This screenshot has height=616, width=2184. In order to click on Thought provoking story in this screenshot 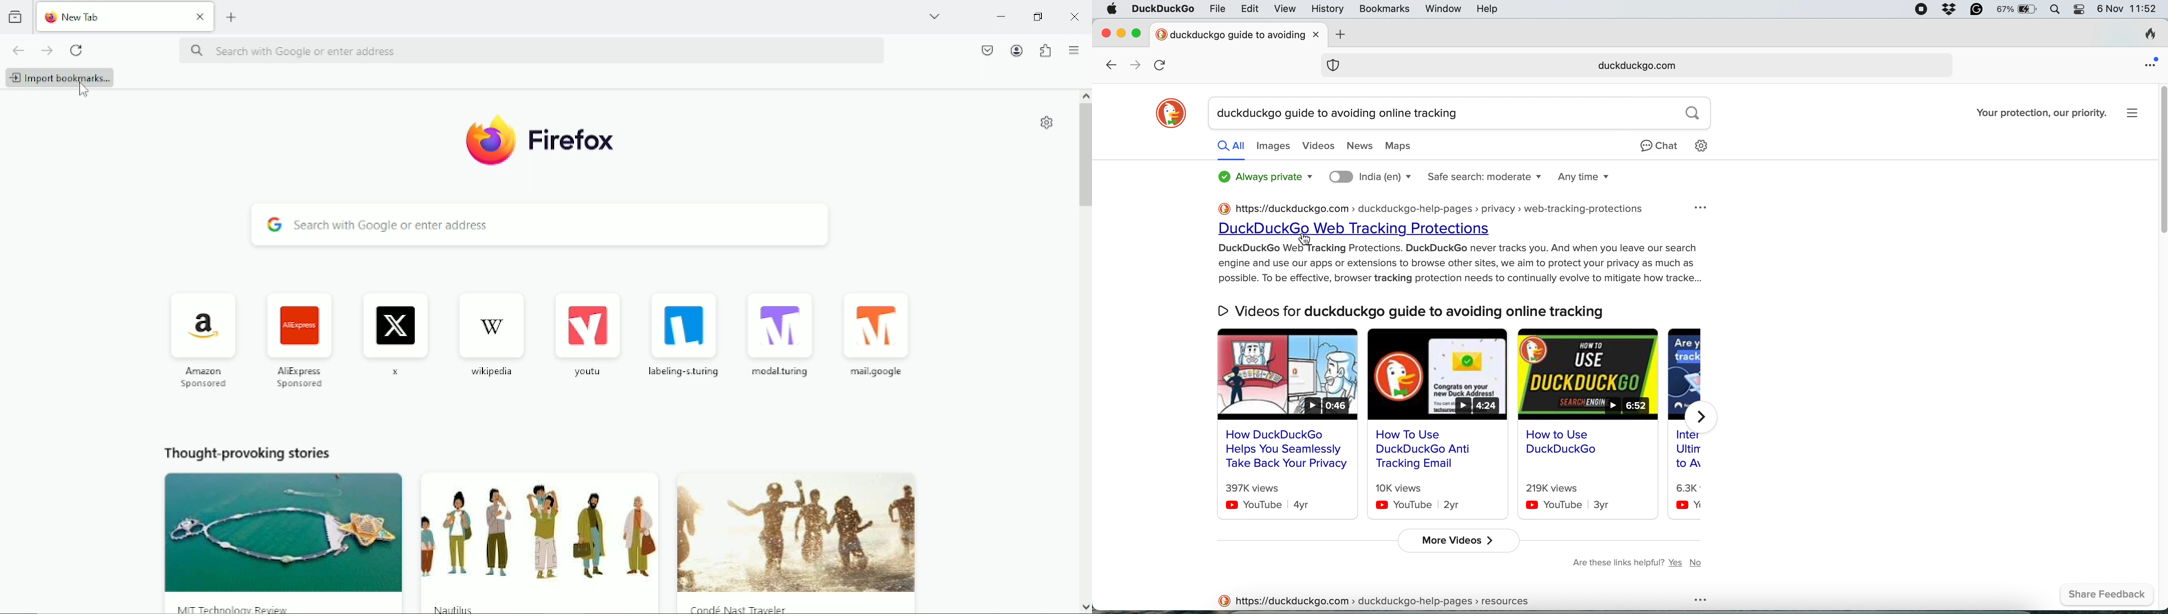, I will do `click(798, 537)`.